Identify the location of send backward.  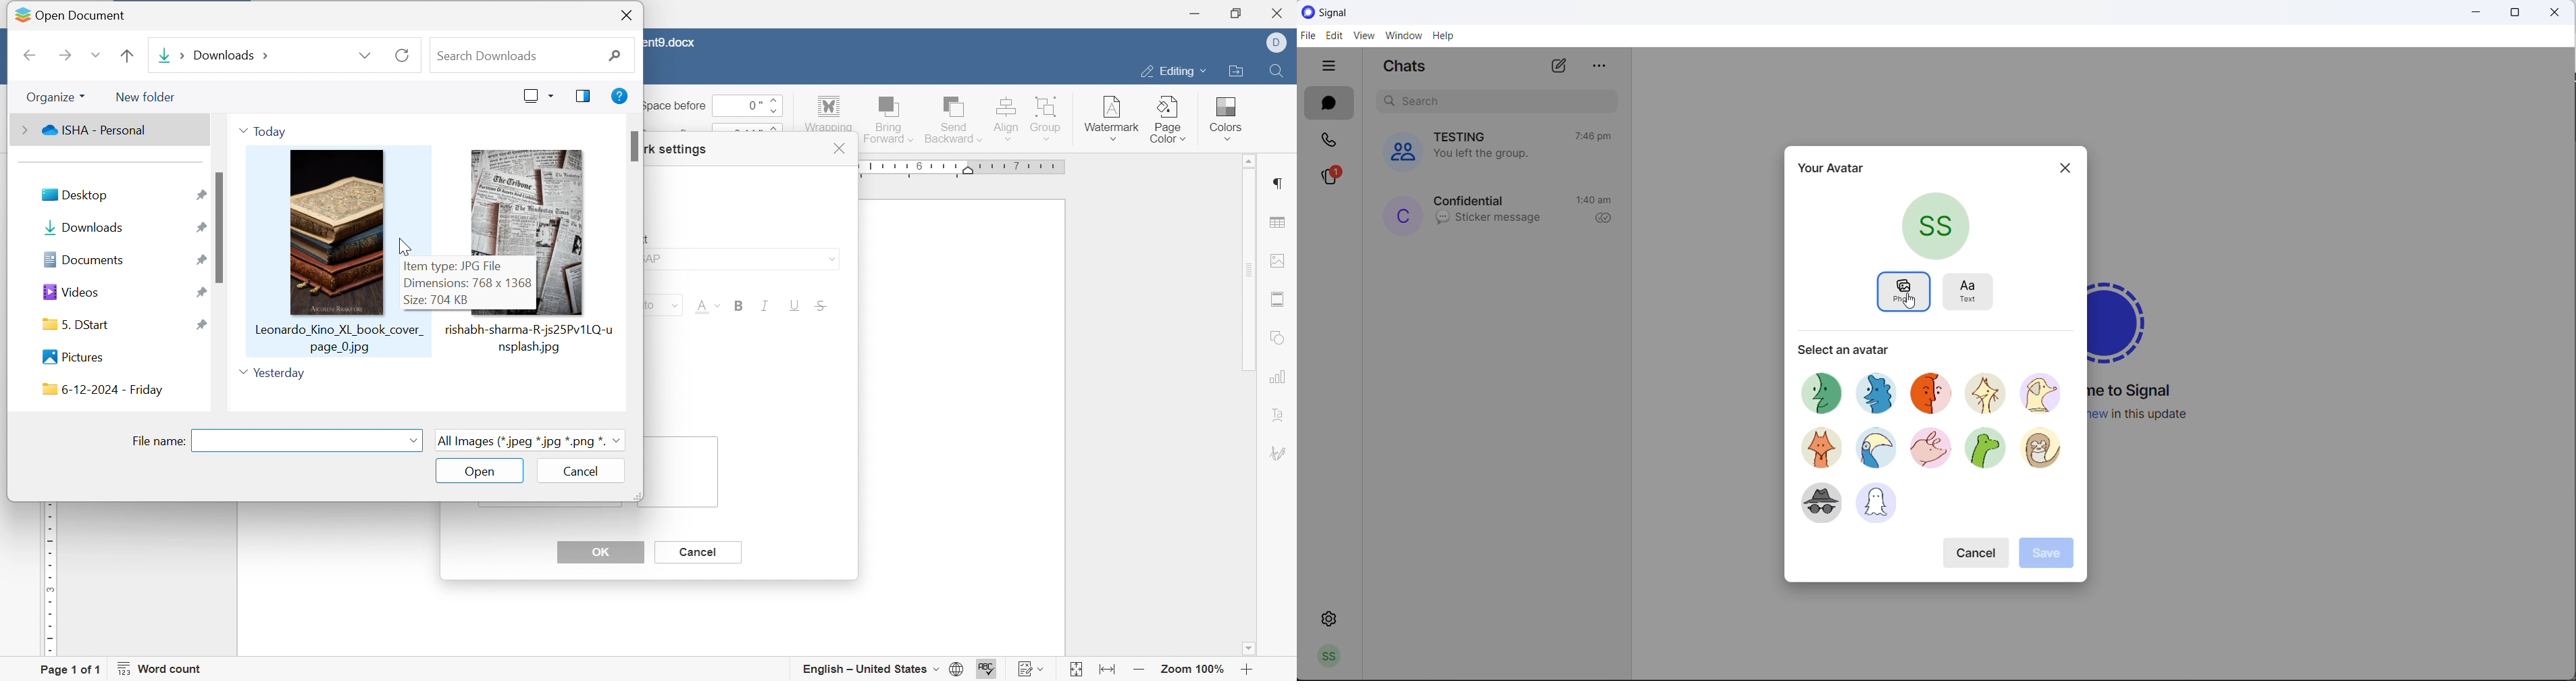
(954, 118).